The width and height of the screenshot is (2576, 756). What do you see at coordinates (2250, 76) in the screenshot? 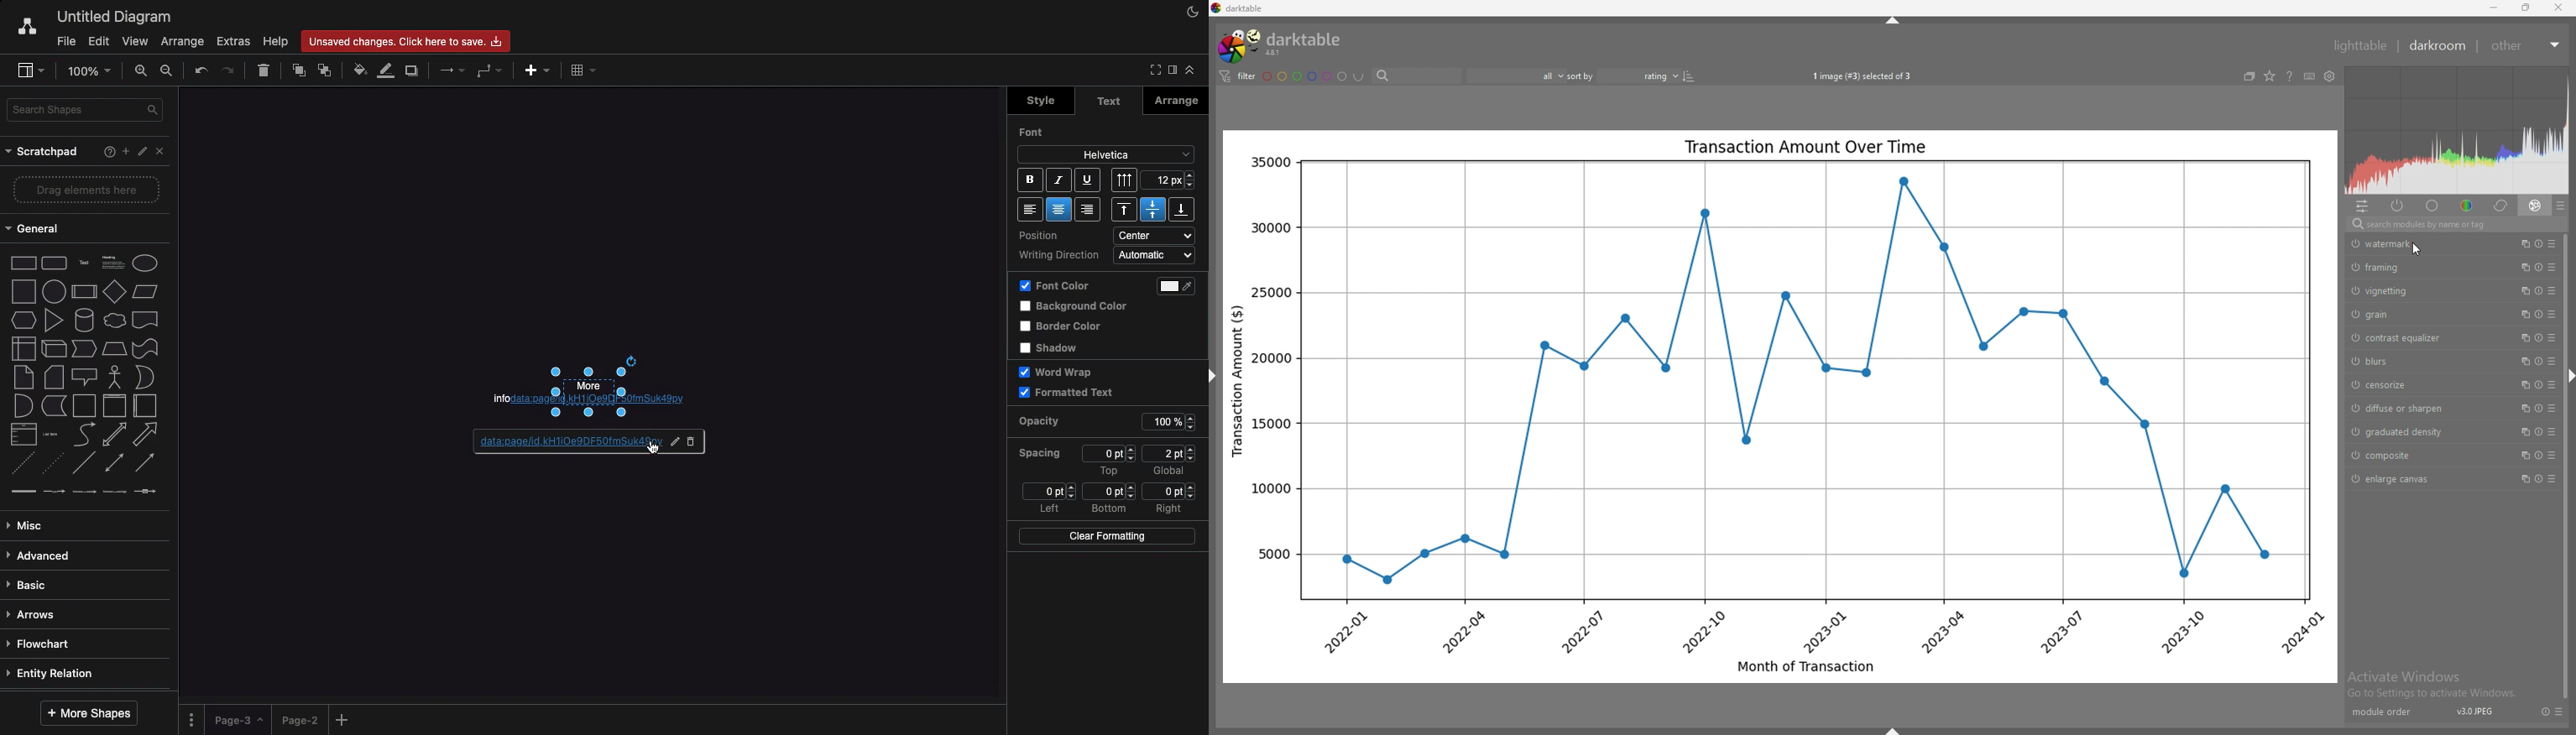
I see `create grouped images` at bounding box center [2250, 76].